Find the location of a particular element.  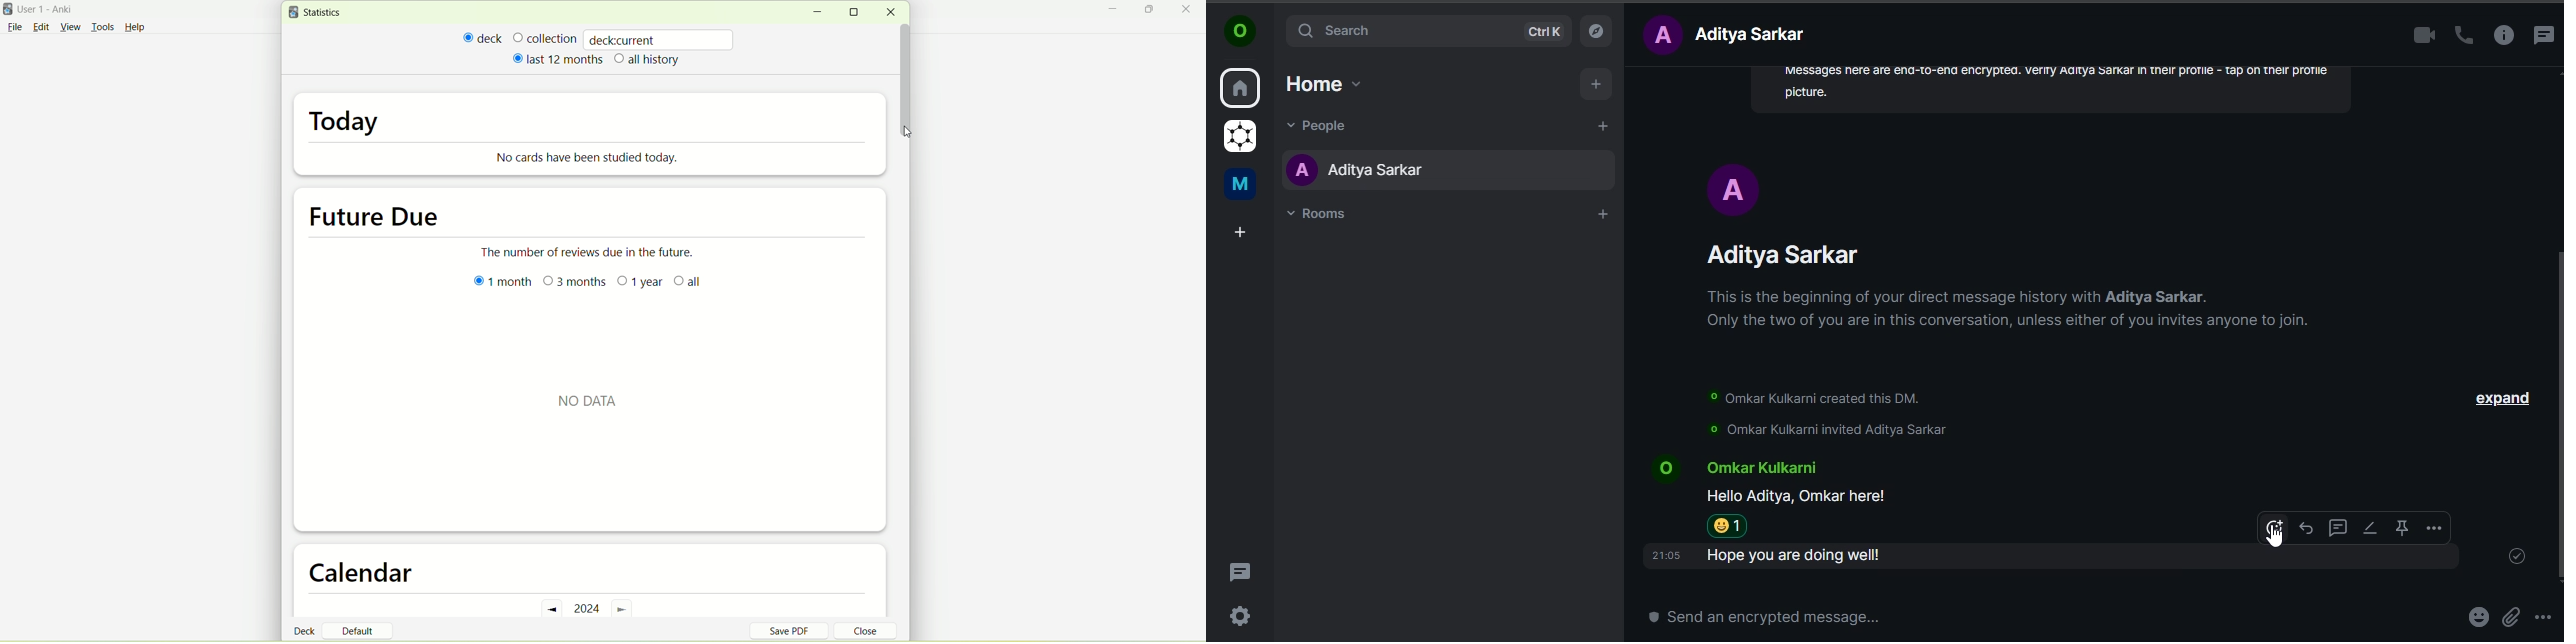

2024 is located at coordinates (589, 607).